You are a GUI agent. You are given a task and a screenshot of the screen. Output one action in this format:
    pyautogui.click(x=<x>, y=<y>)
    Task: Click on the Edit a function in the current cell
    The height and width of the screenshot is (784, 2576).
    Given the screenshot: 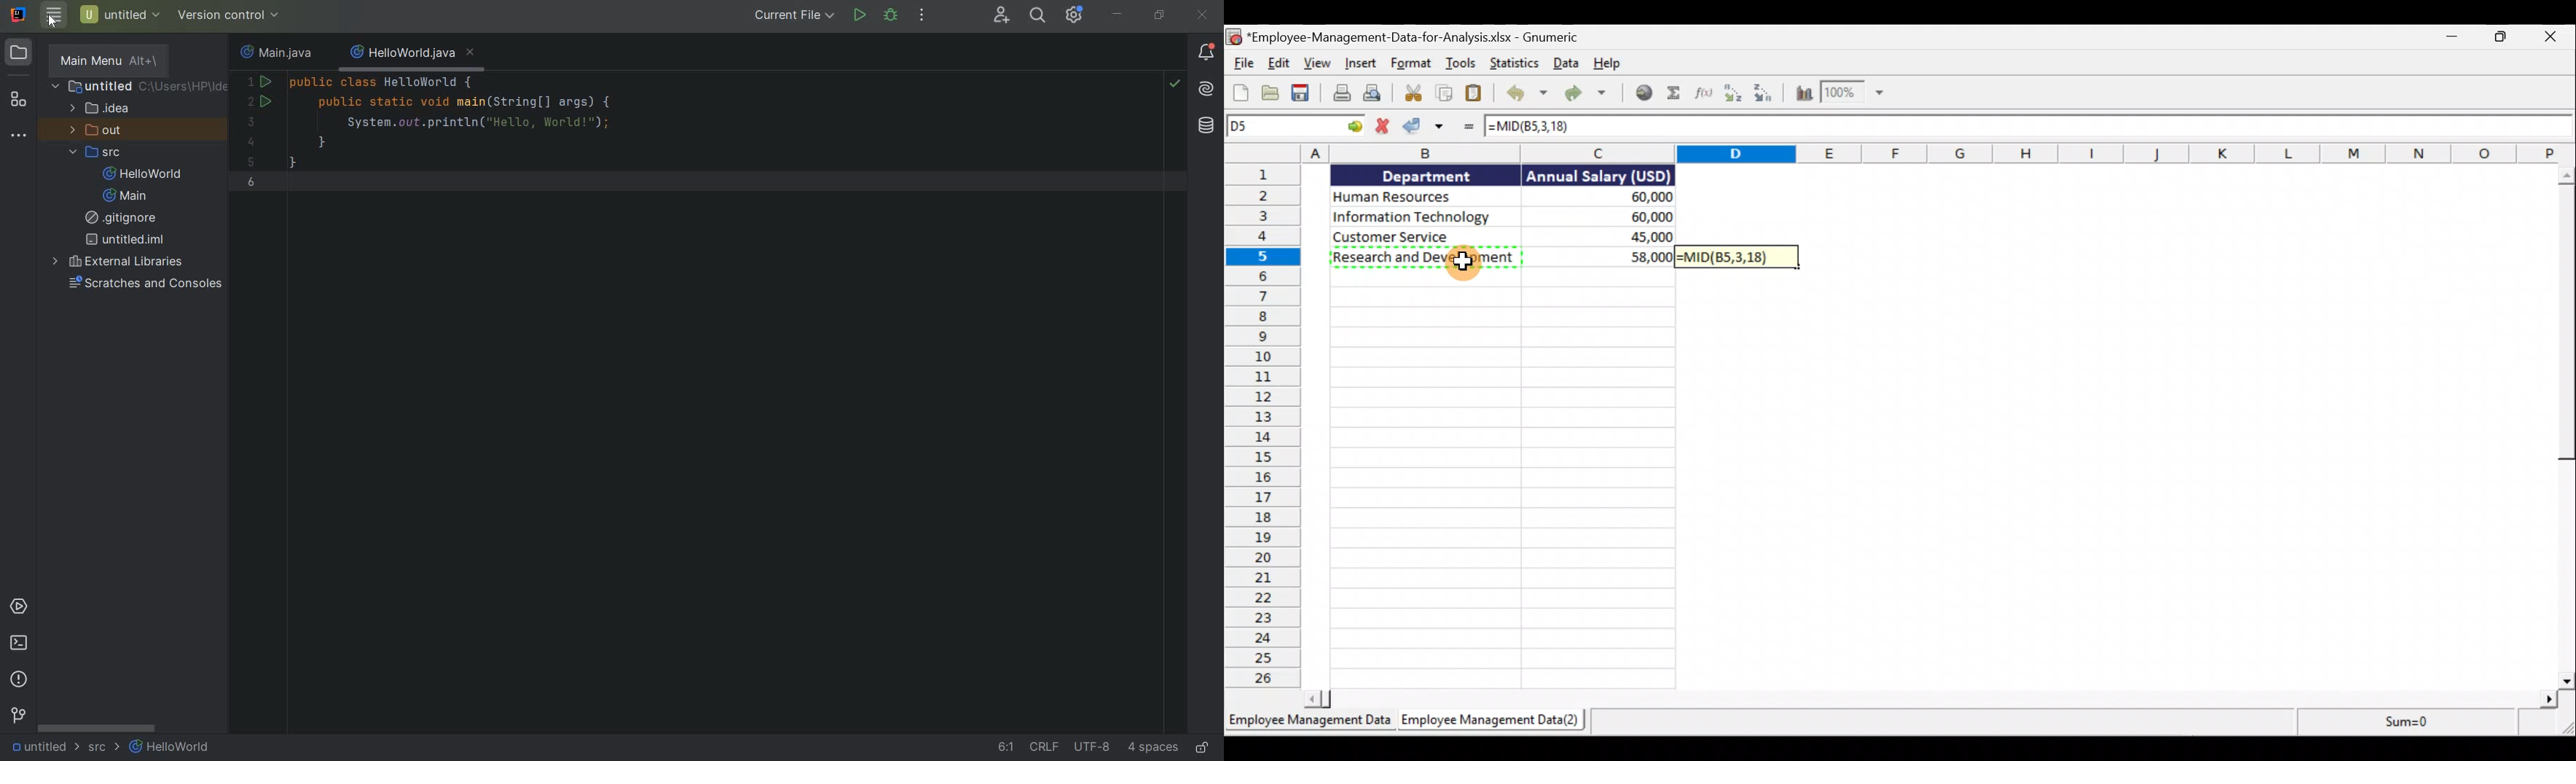 What is the action you would take?
    pyautogui.click(x=1704, y=94)
    